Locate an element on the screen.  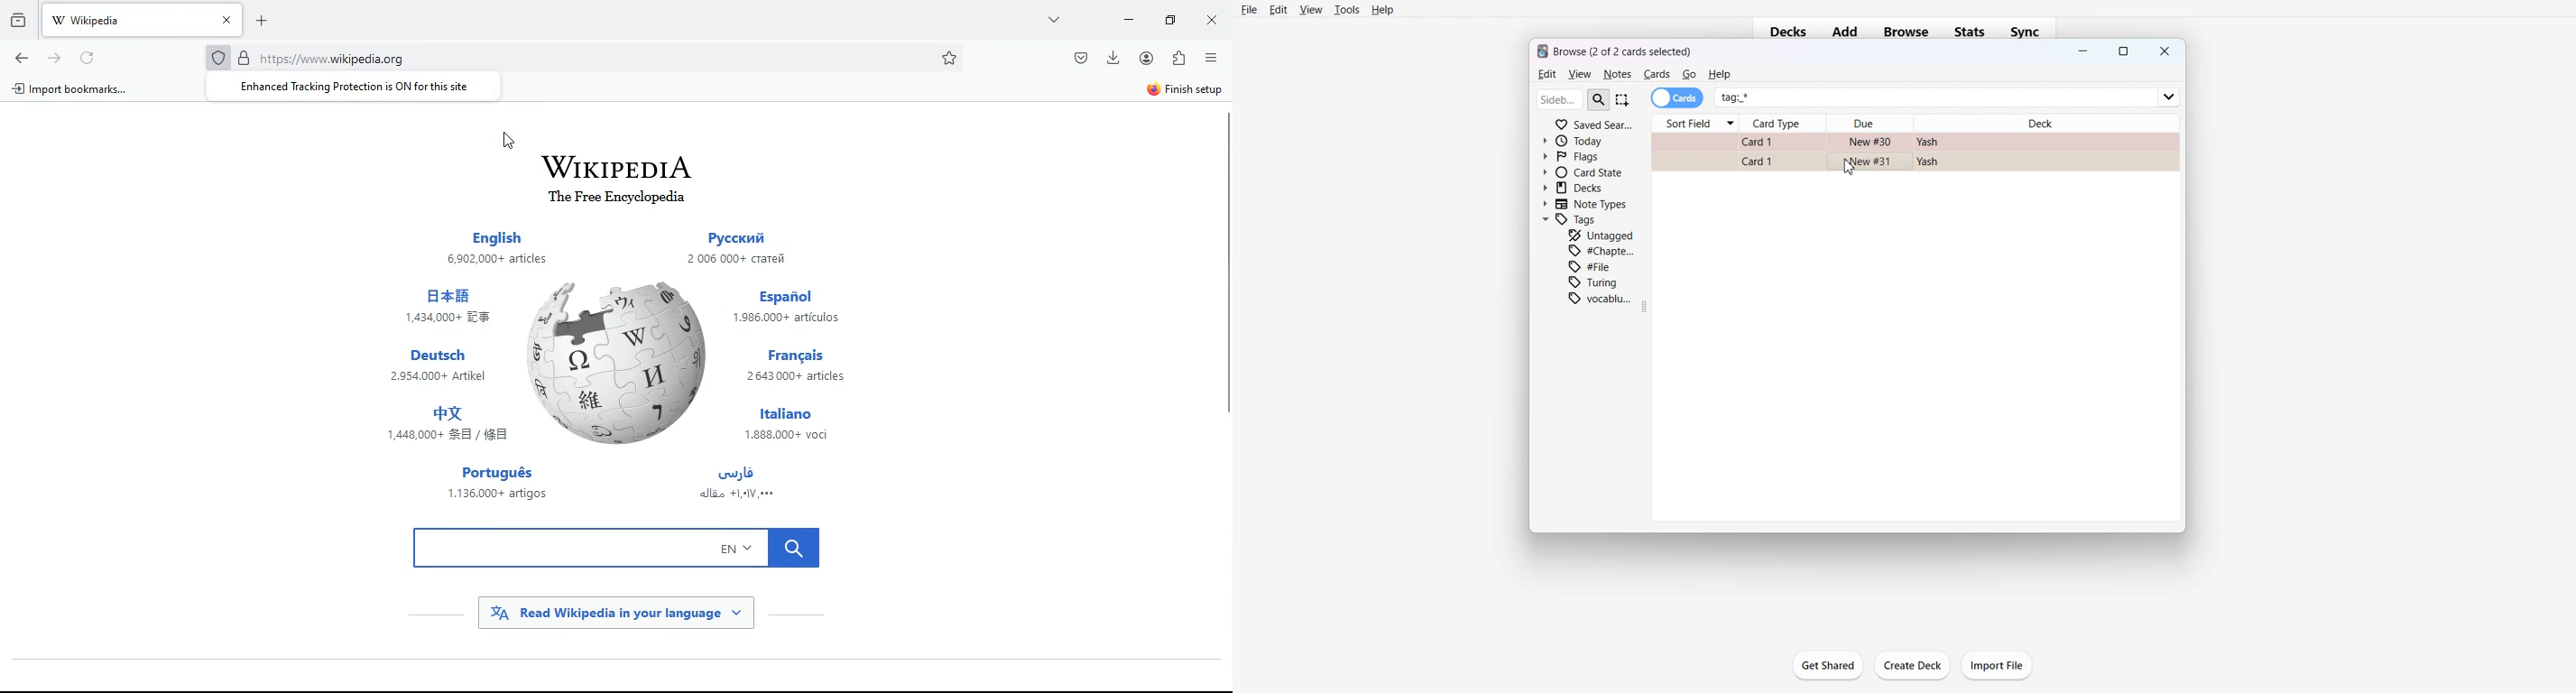
Cursor is located at coordinates (509, 141).